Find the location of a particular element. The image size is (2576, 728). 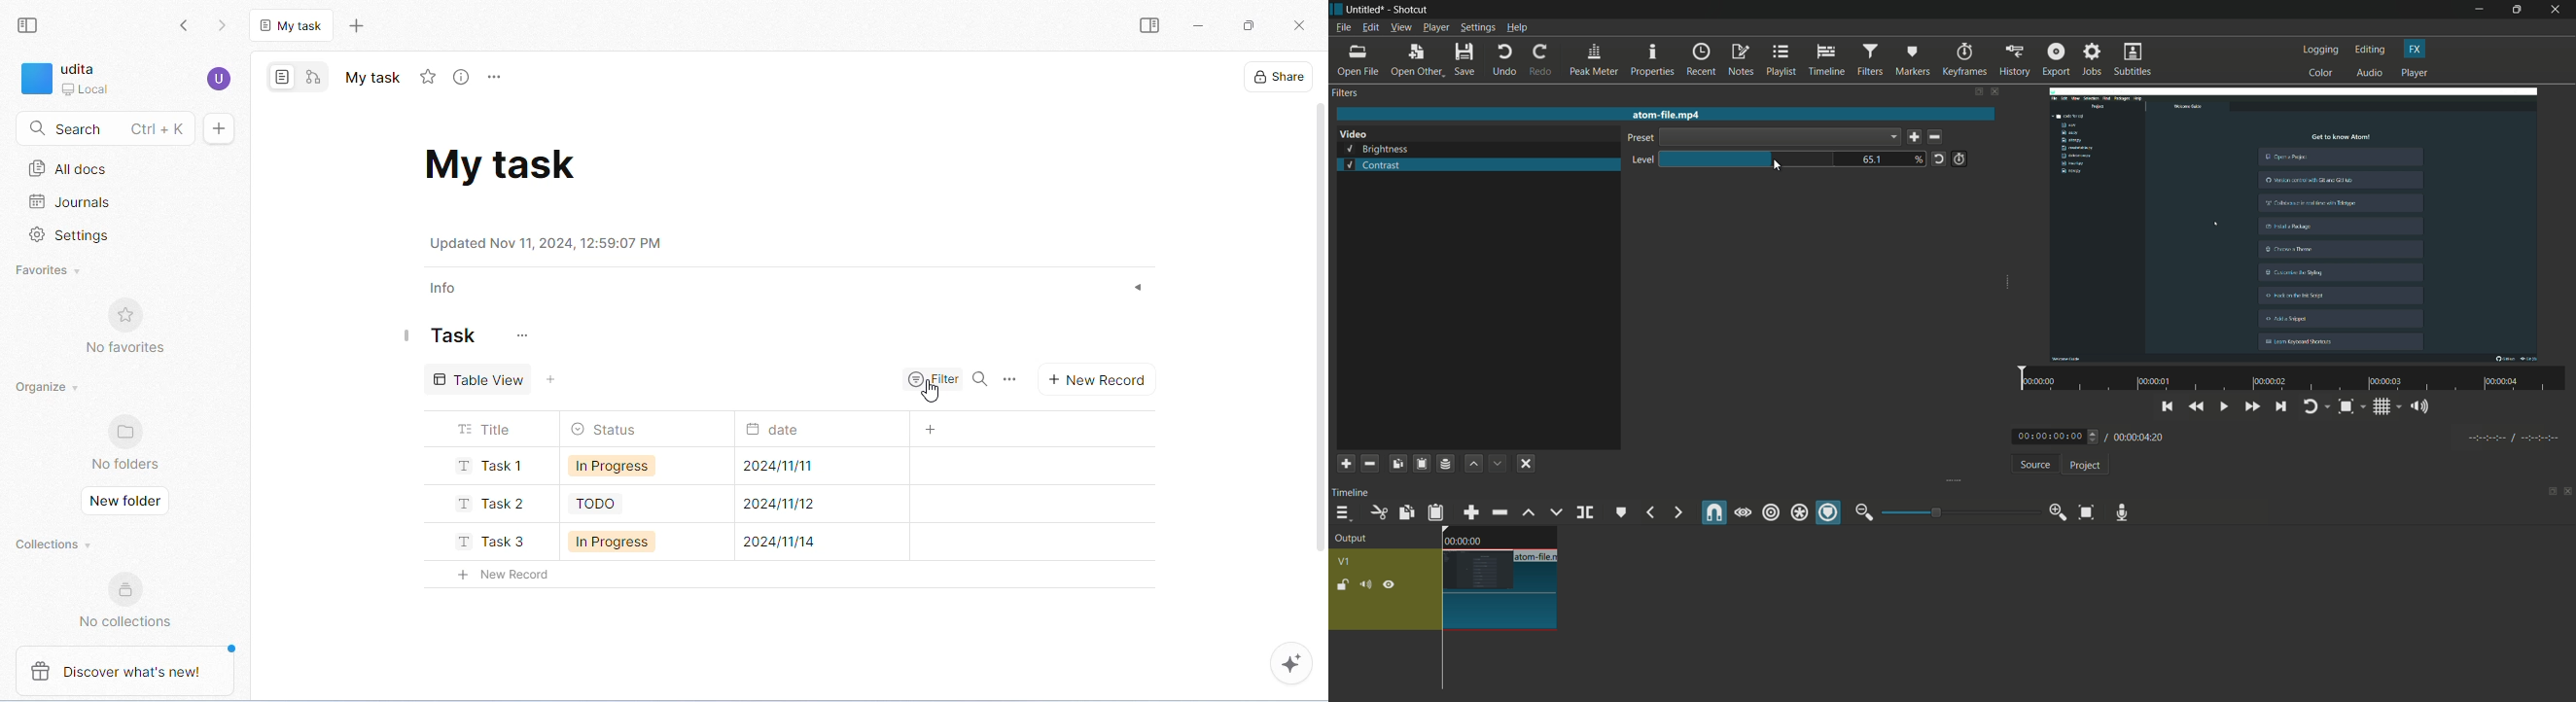

previous marker is located at coordinates (1650, 513).